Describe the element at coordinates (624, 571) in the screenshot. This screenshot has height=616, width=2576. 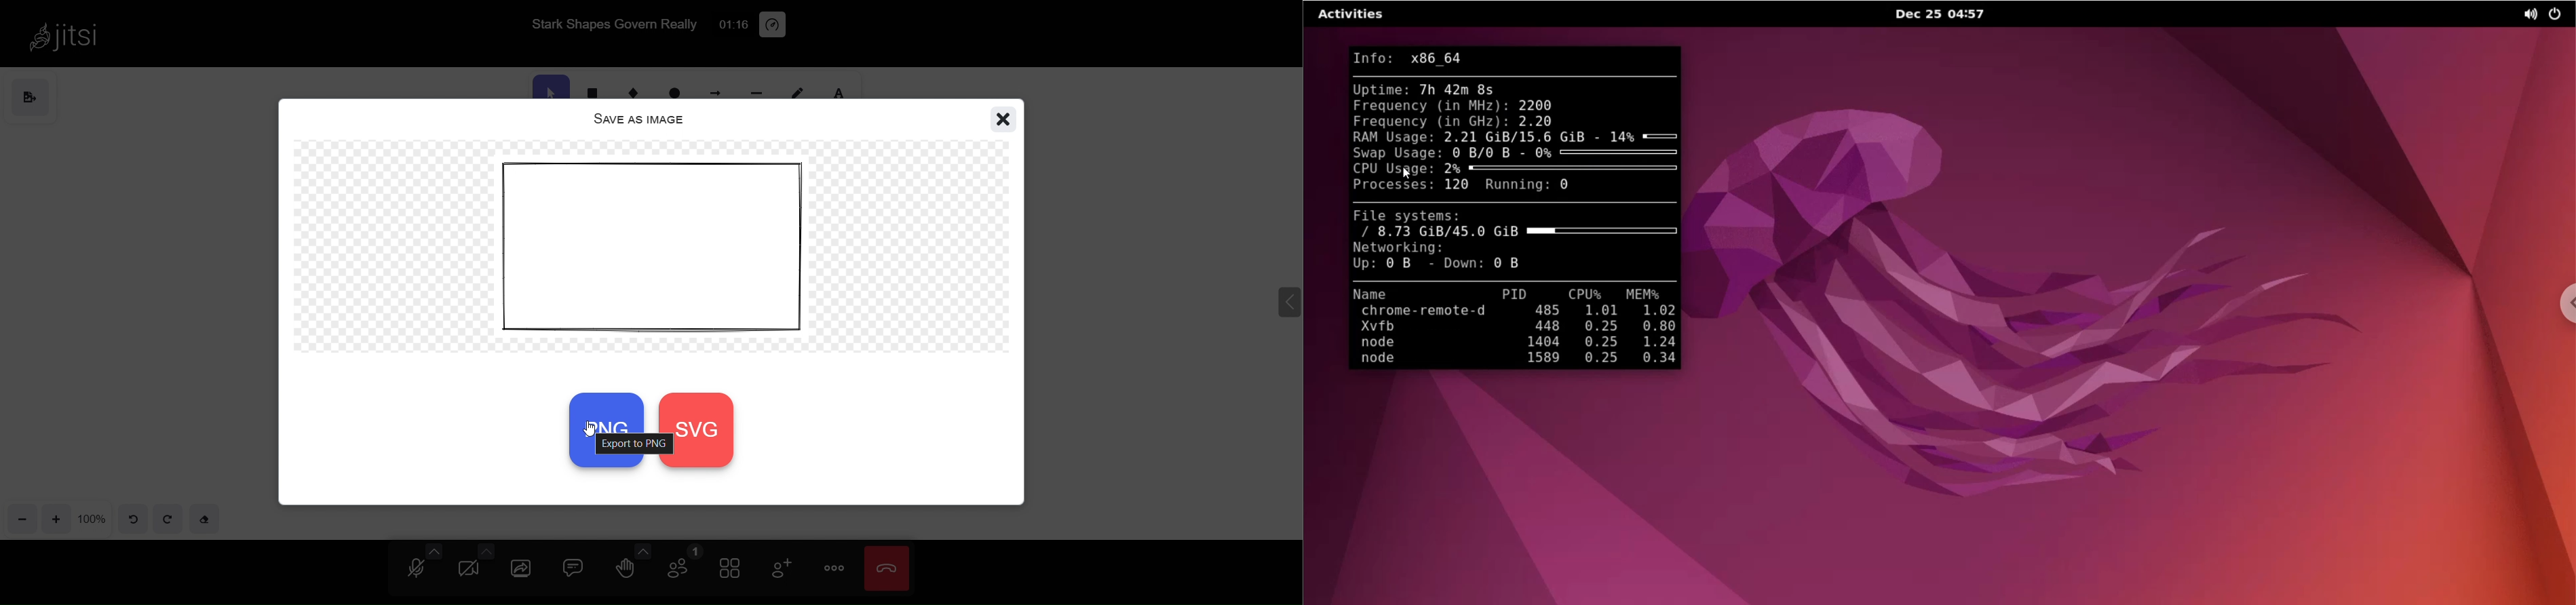
I see `raise hand` at that location.